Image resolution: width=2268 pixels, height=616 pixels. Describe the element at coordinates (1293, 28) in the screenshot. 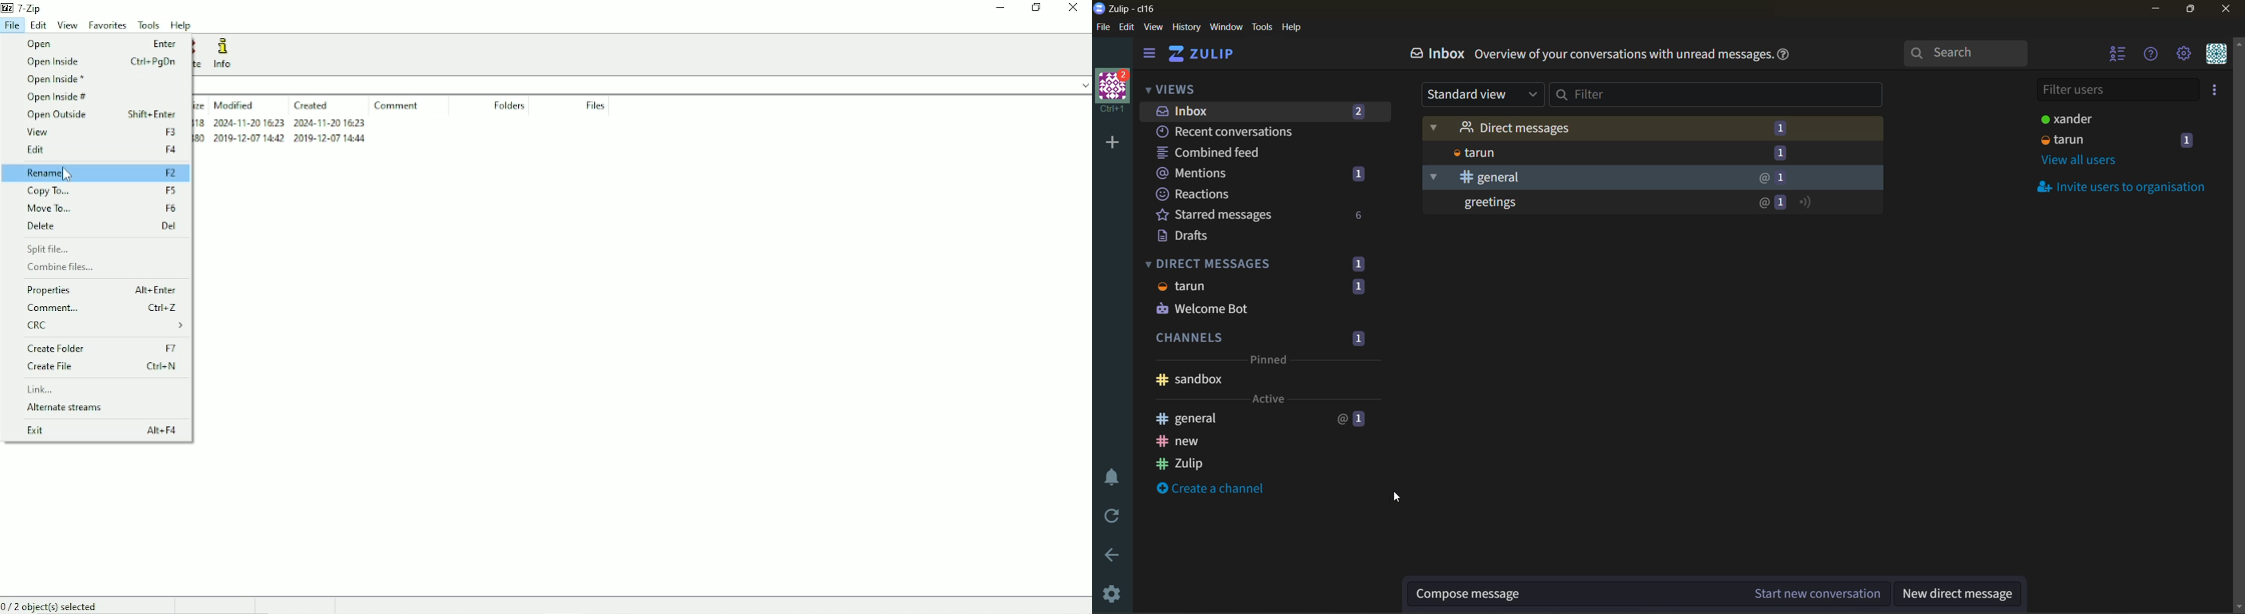

I see `help` at that location.